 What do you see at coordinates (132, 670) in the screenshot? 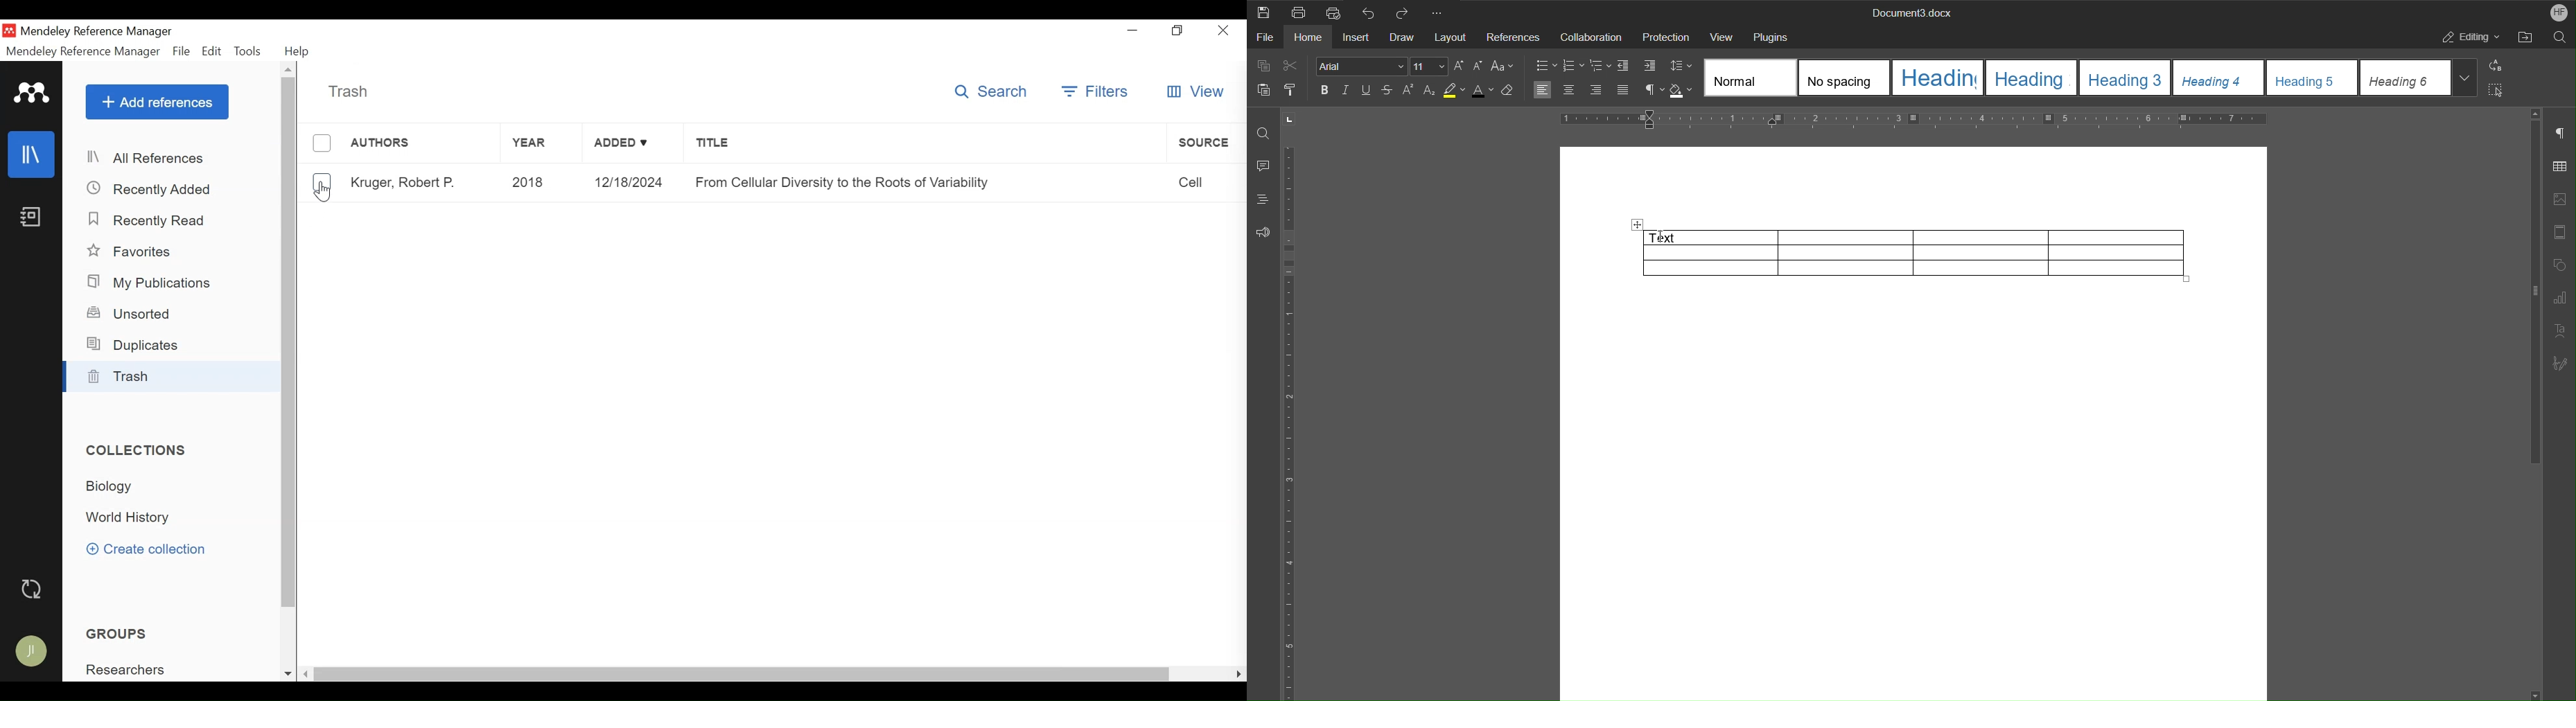
I see `Researchers` at bounding box center [132, 670].